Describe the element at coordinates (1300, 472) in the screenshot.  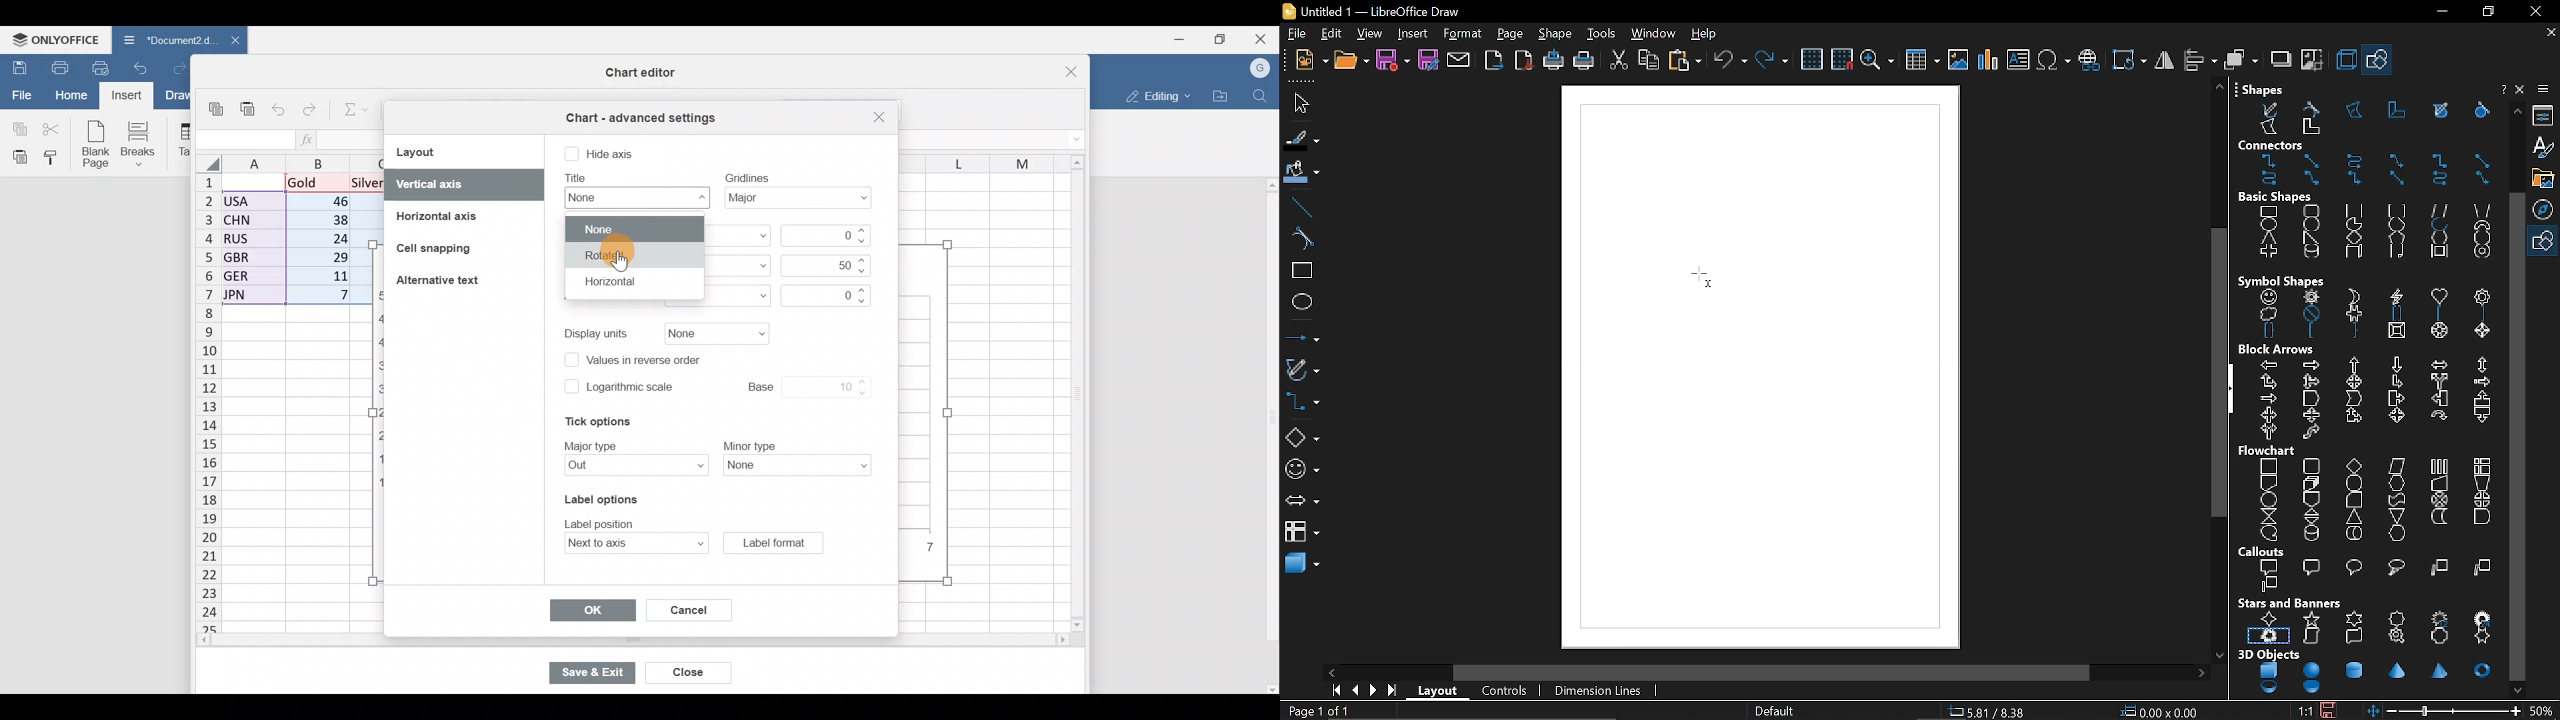
I see `symbol shapes` at that location.